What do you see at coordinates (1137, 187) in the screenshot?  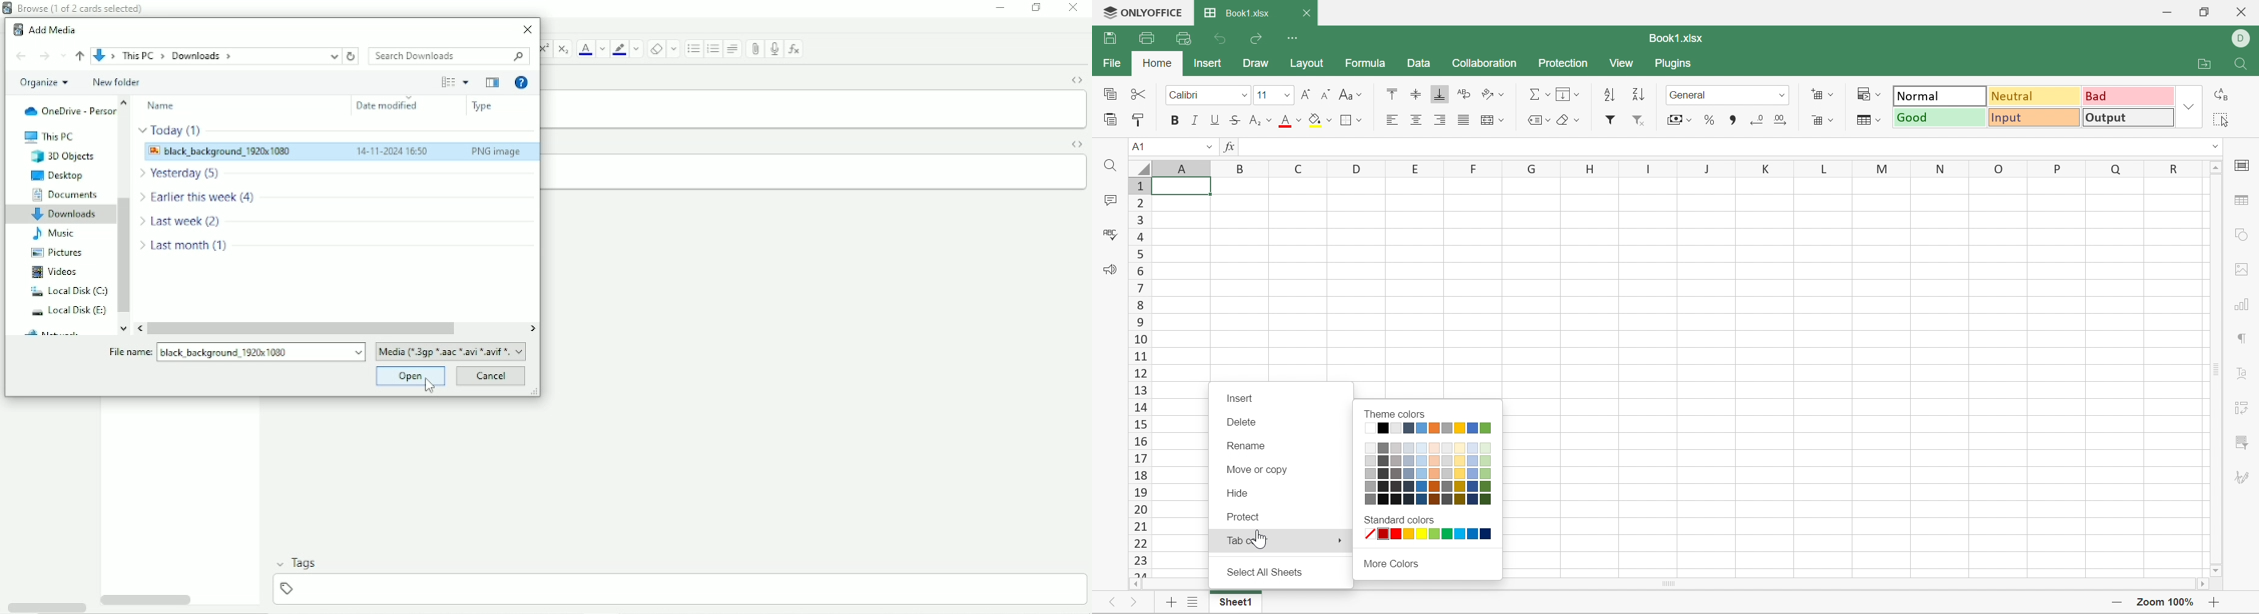 I see `1` at bounding box center [1137, 187].